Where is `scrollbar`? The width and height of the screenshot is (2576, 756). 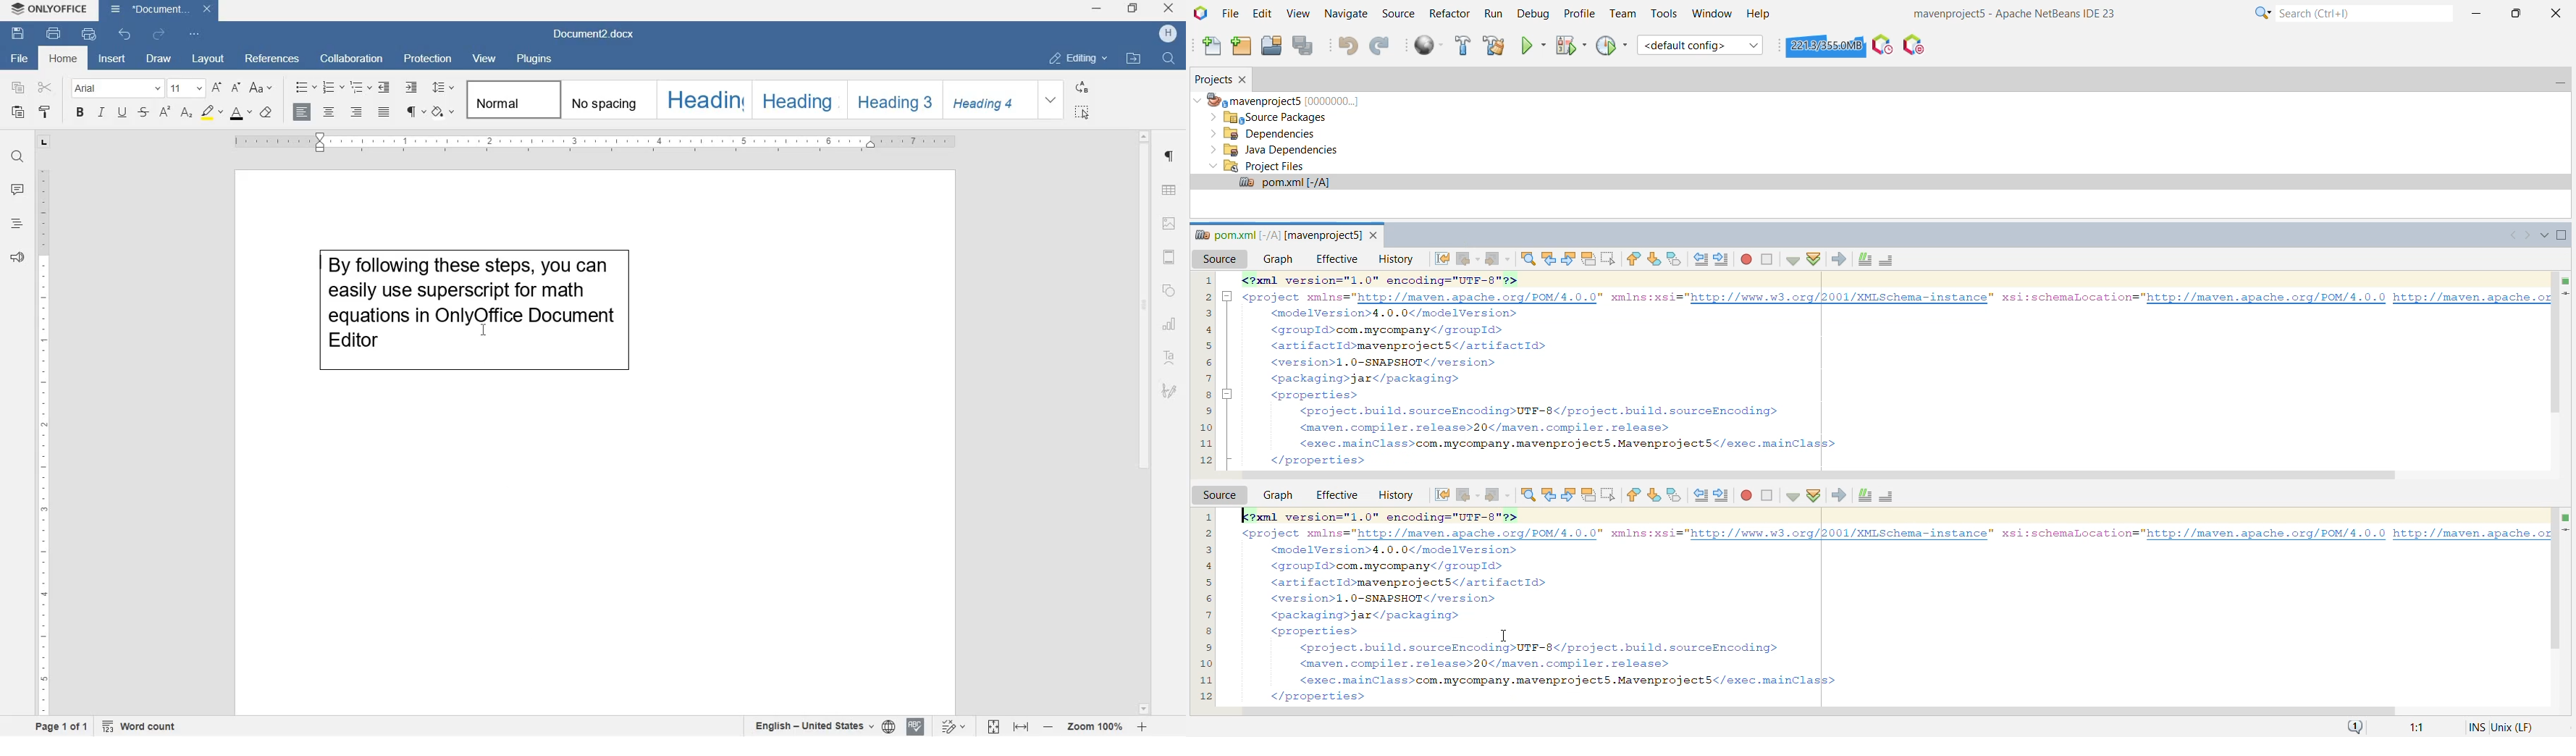 scrollbar is located at coordinates (1144, 421).